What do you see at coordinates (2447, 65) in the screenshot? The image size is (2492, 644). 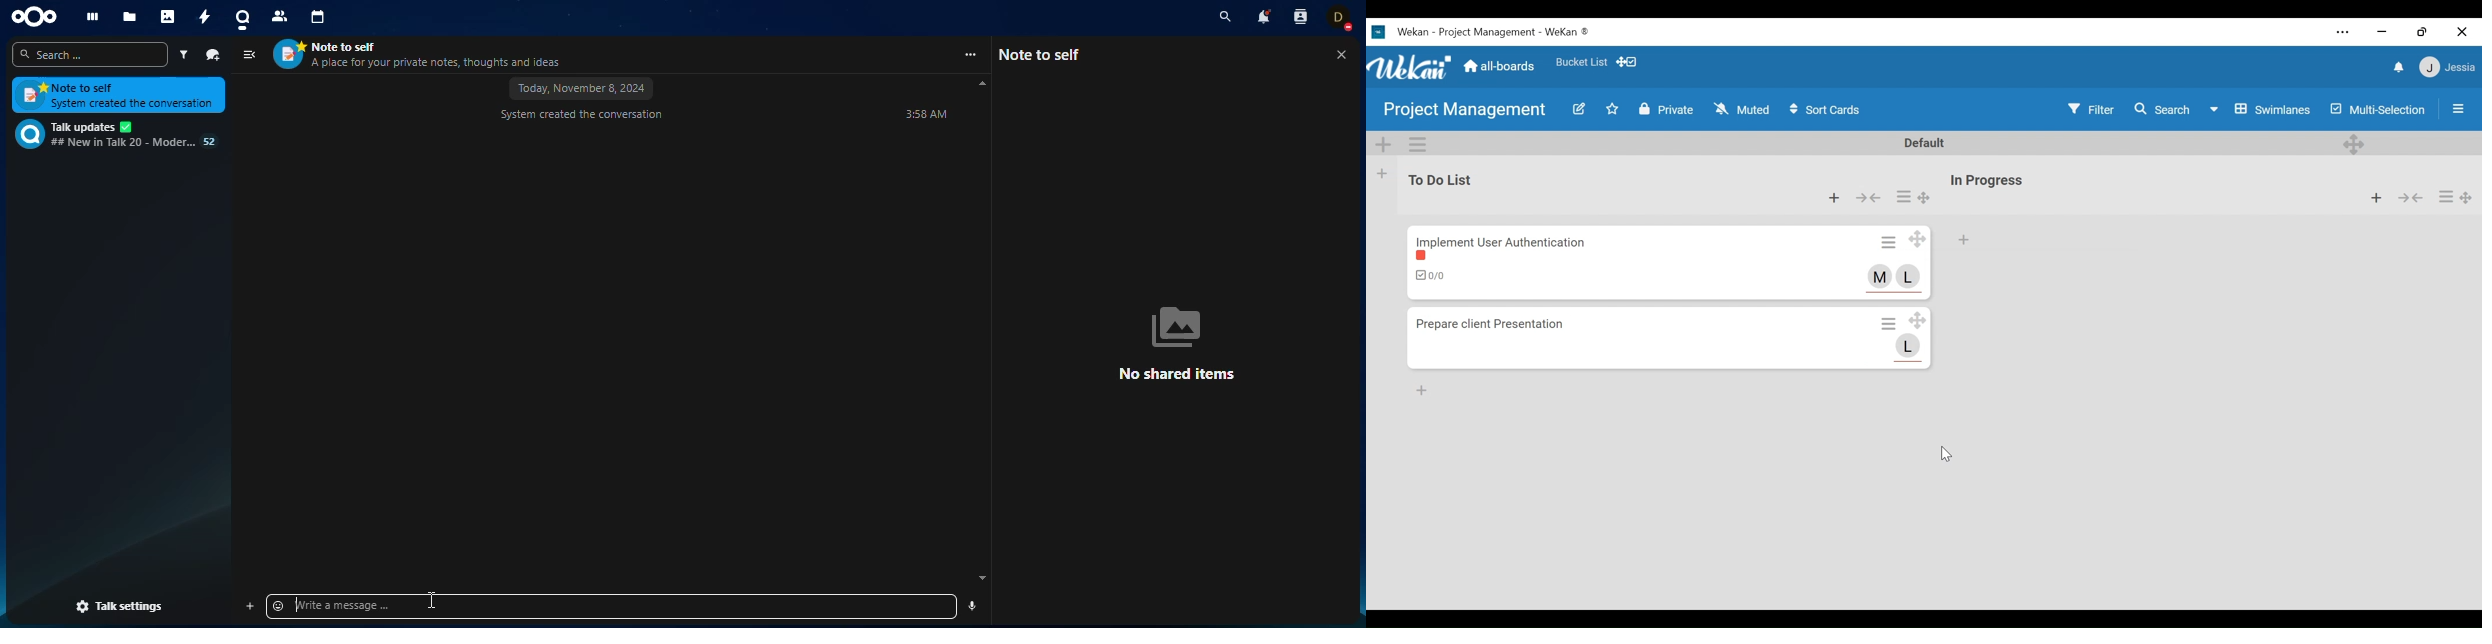 I see `member settings` at bounding box center [2447, 65].